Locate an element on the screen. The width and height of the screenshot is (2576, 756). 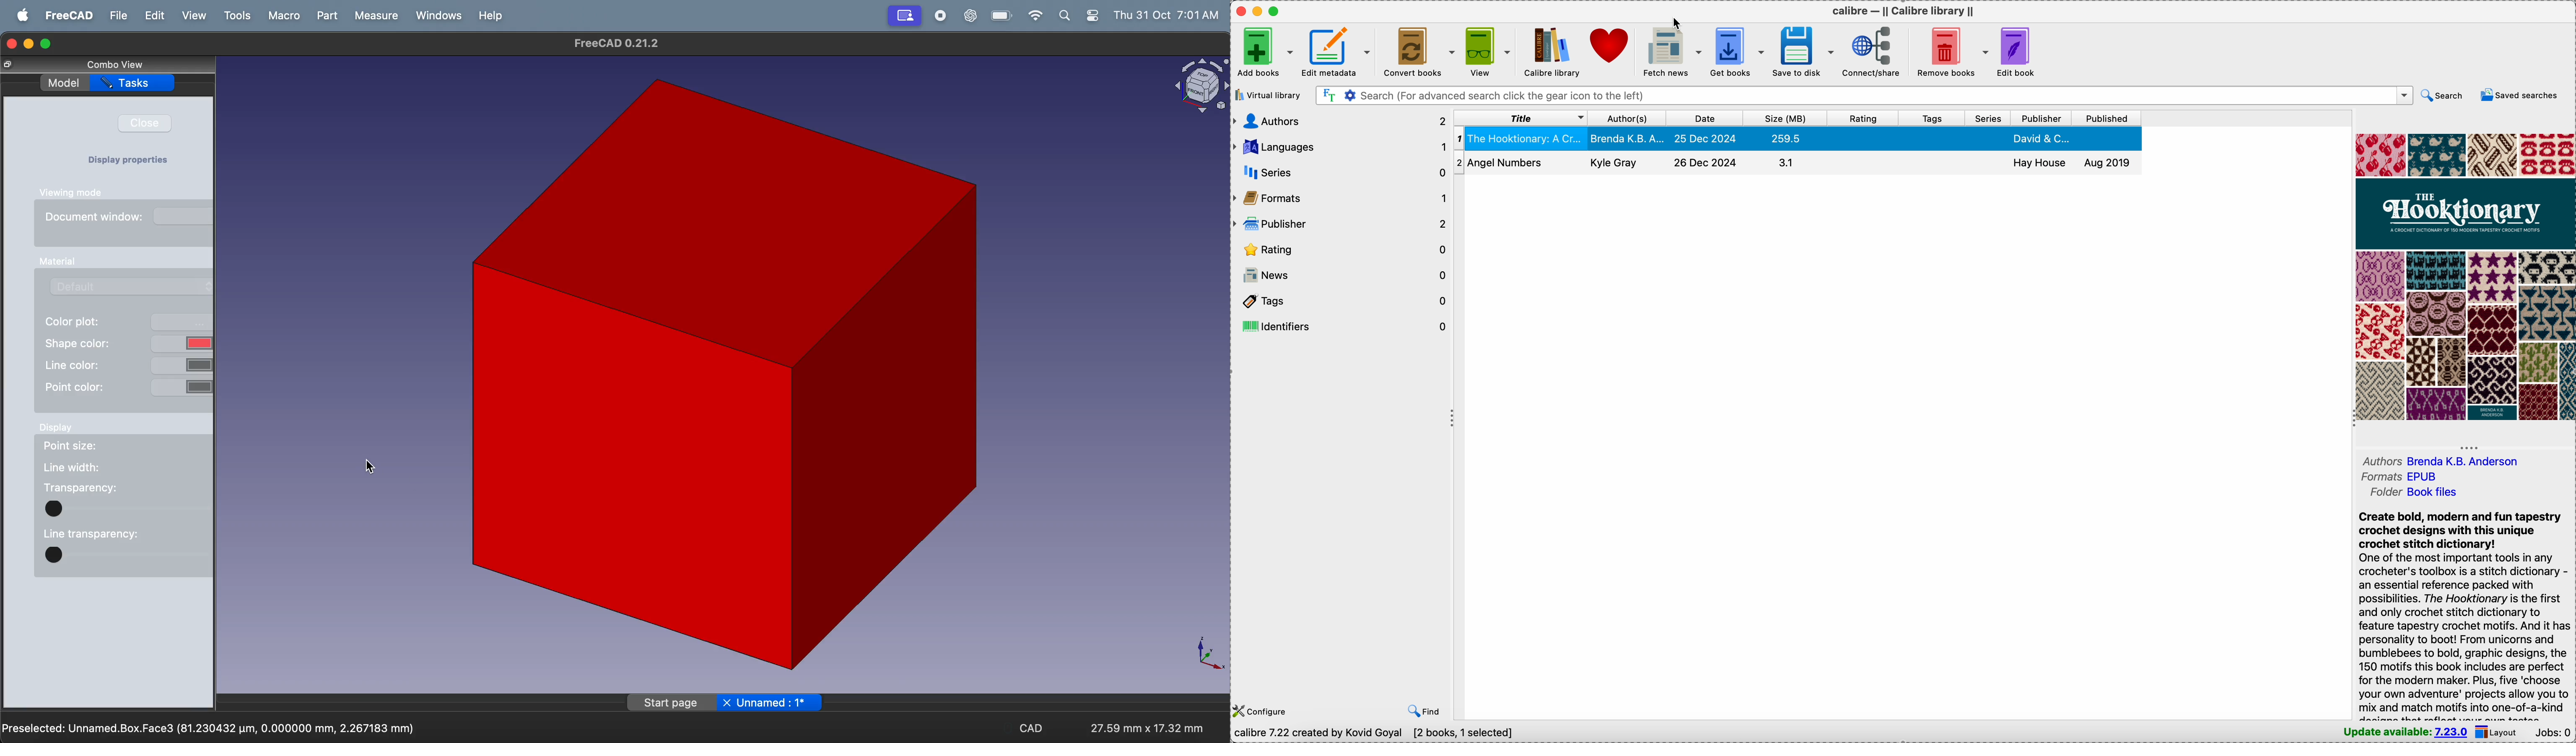
line transparency is located at coordinates (90, 532).